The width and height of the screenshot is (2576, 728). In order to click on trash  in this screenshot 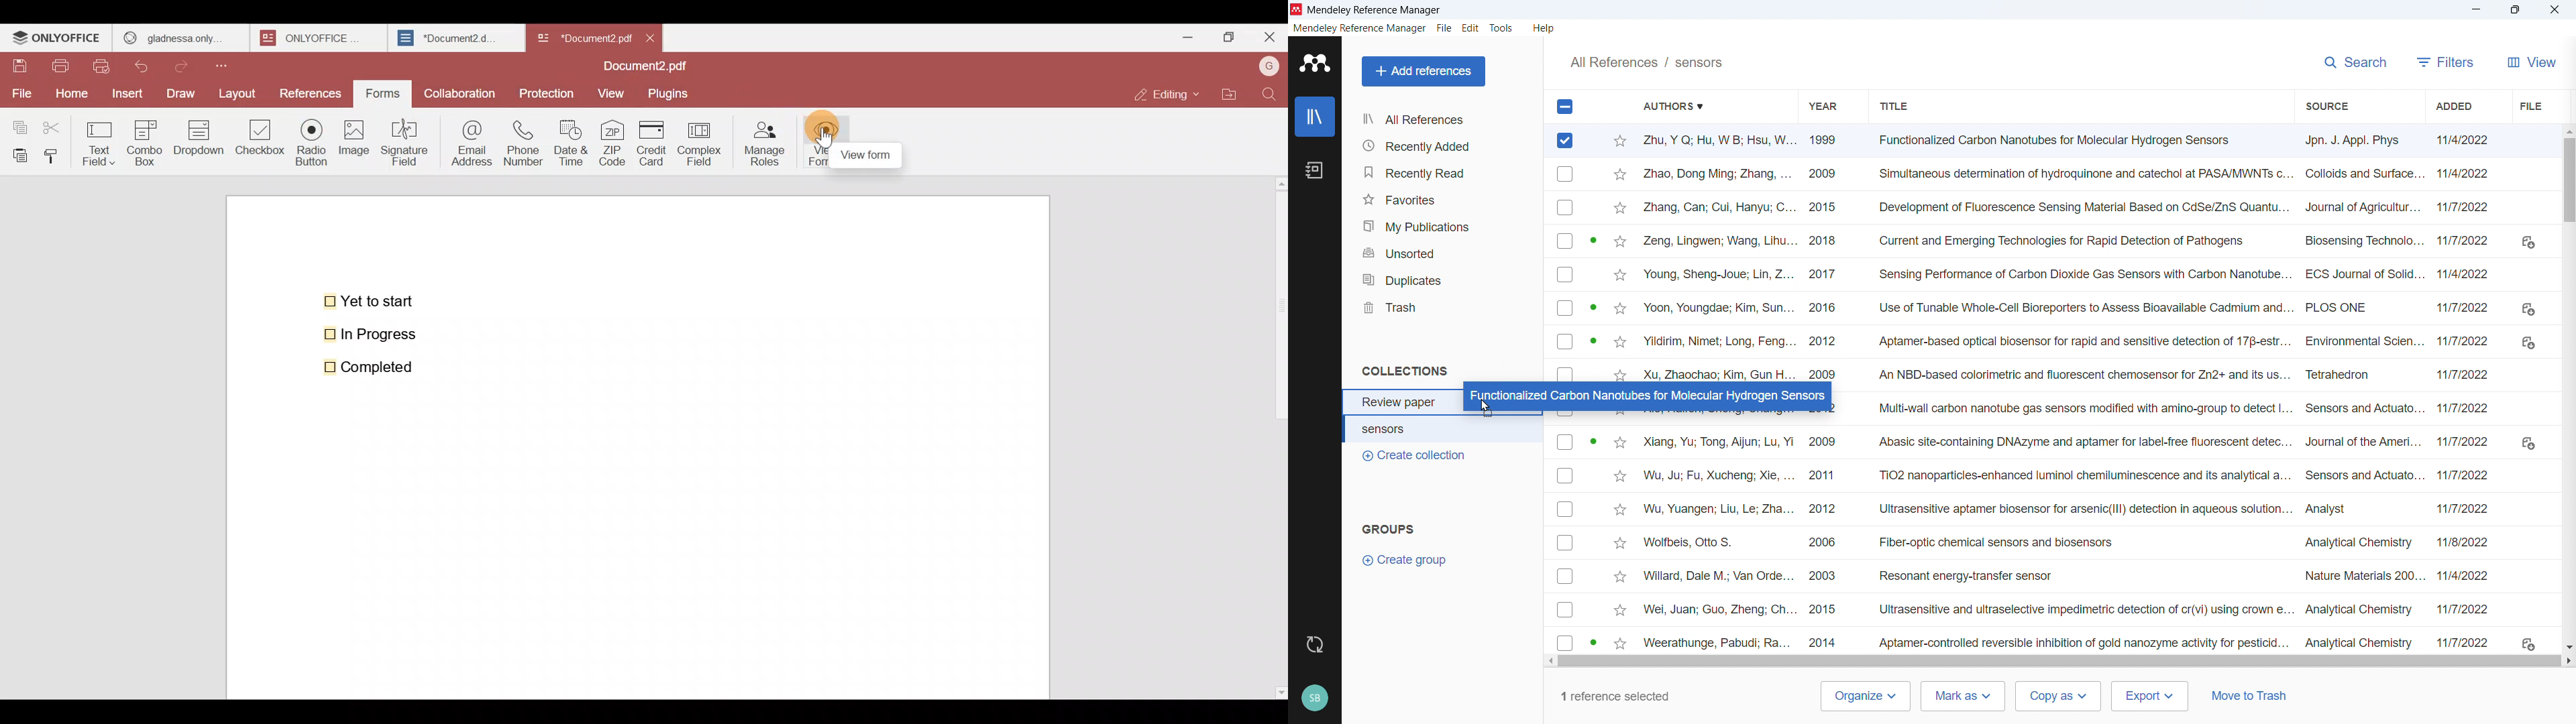, I will do `click(1444, 308)`.